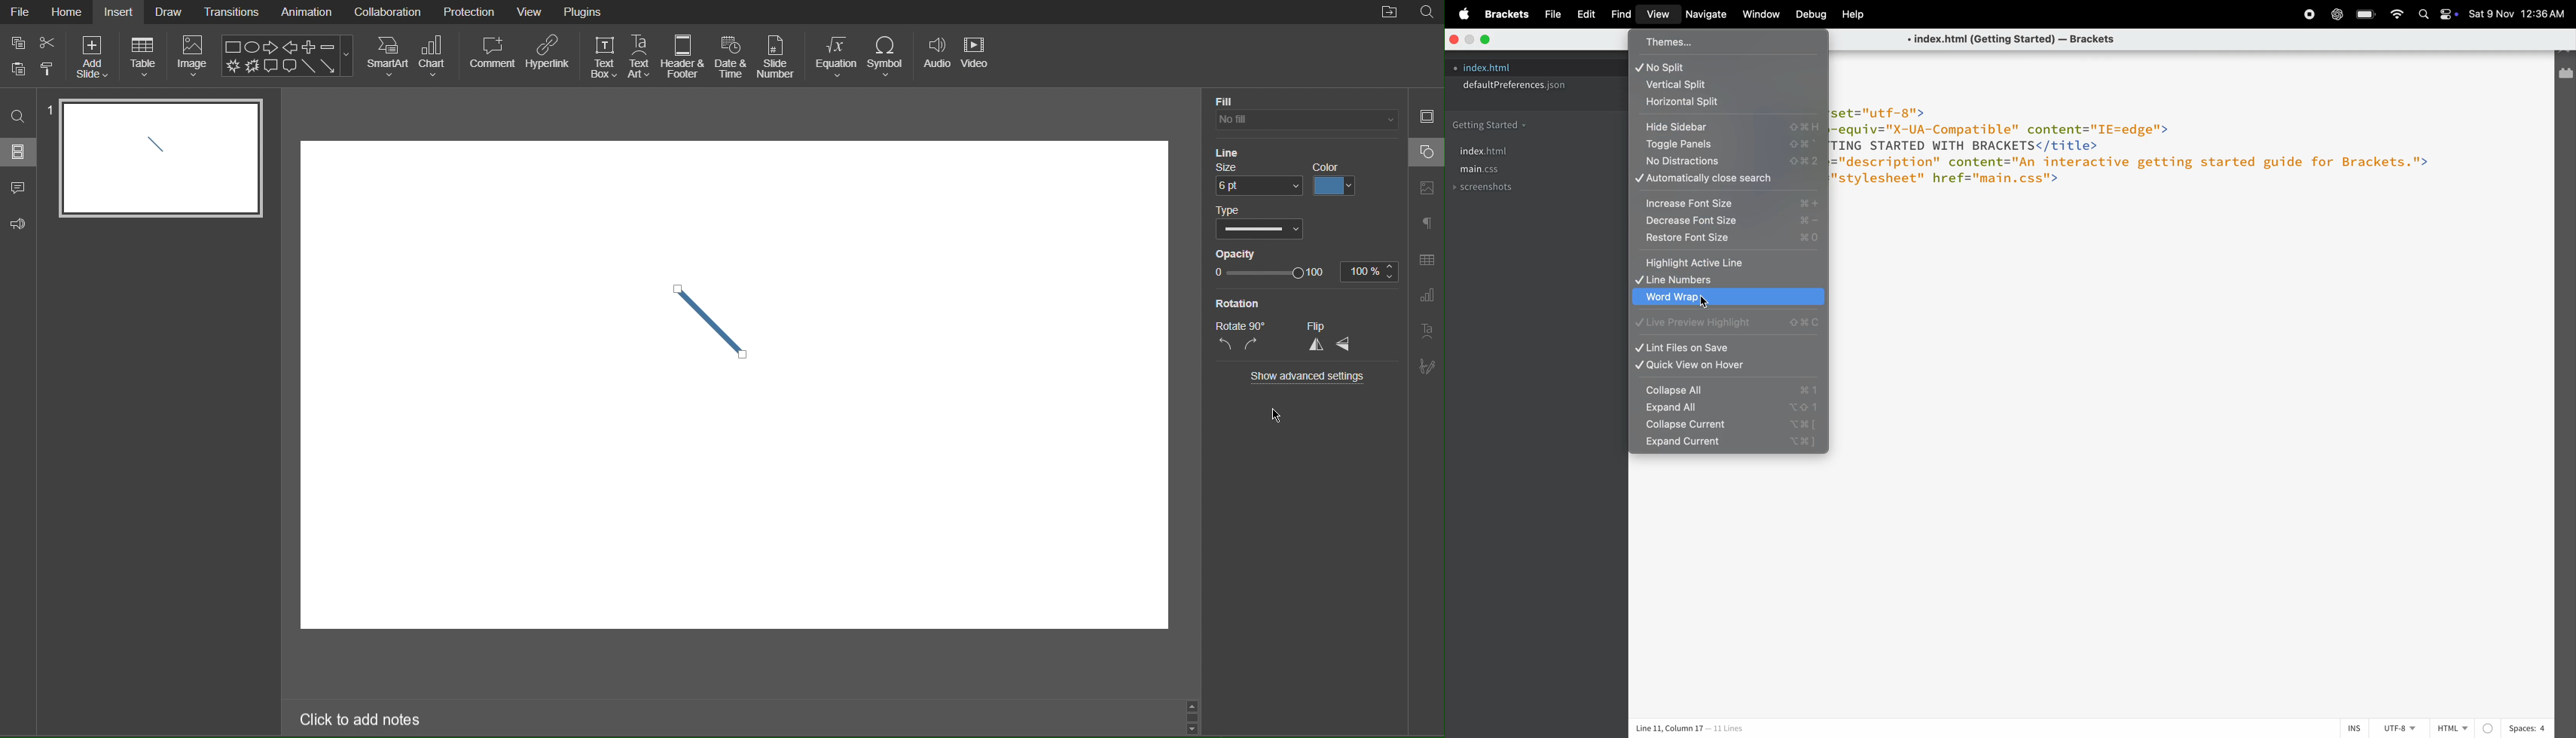 The image size is (2576, 756). What do you see at coordinates (1493, 171) in the screenshot?
I see `main.css` at bounding box center [1493, 171].